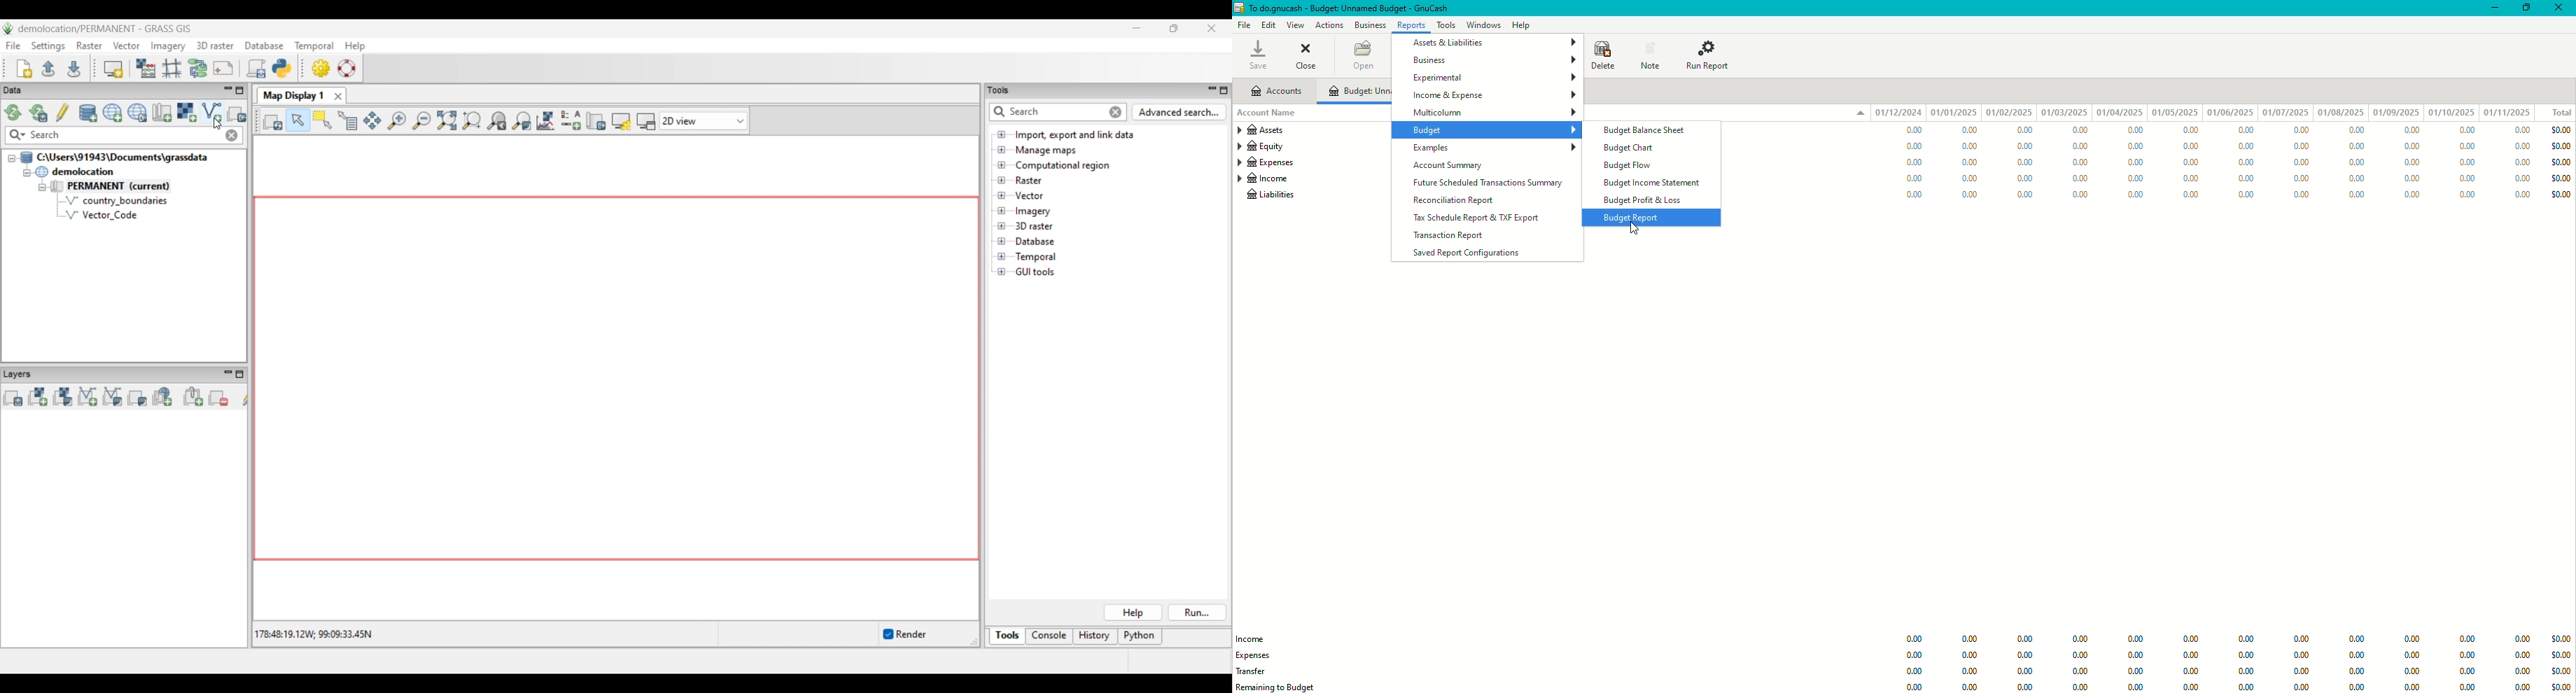 This screenshot has height=700, width=2576. What do you see at coordinates (2395, 113) in the screenshot?
I see `01/09/2025` at bounding box center [2395, 113].